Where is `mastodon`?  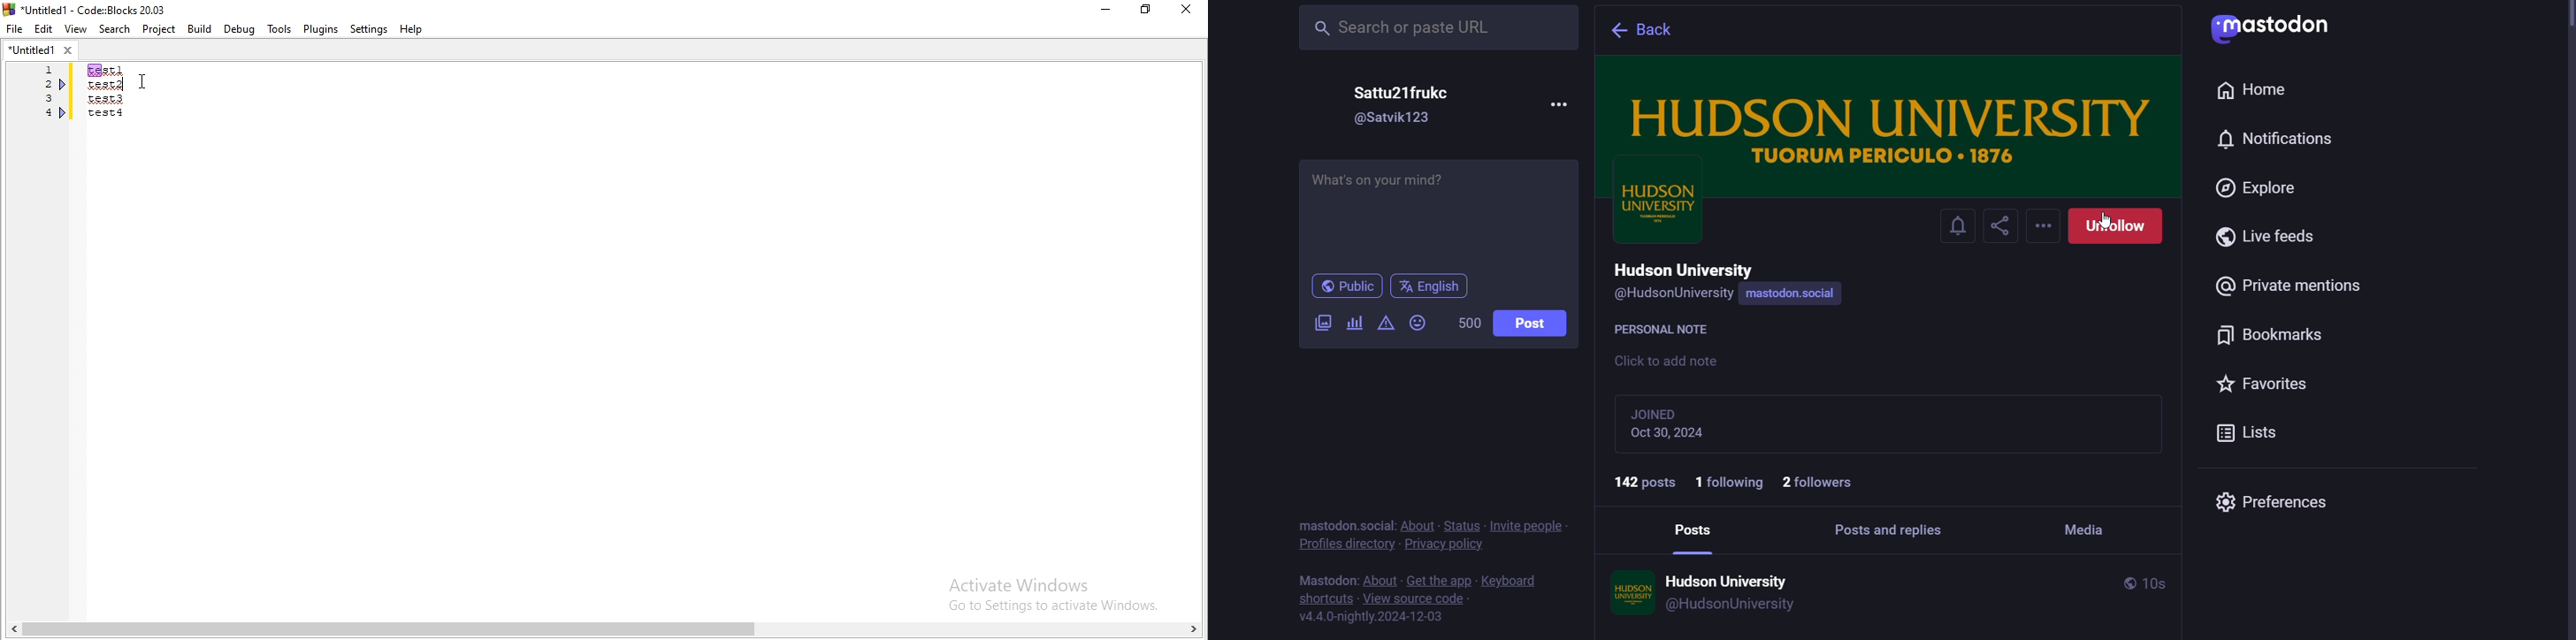
mastodon is located at coordinates (2266, 24).